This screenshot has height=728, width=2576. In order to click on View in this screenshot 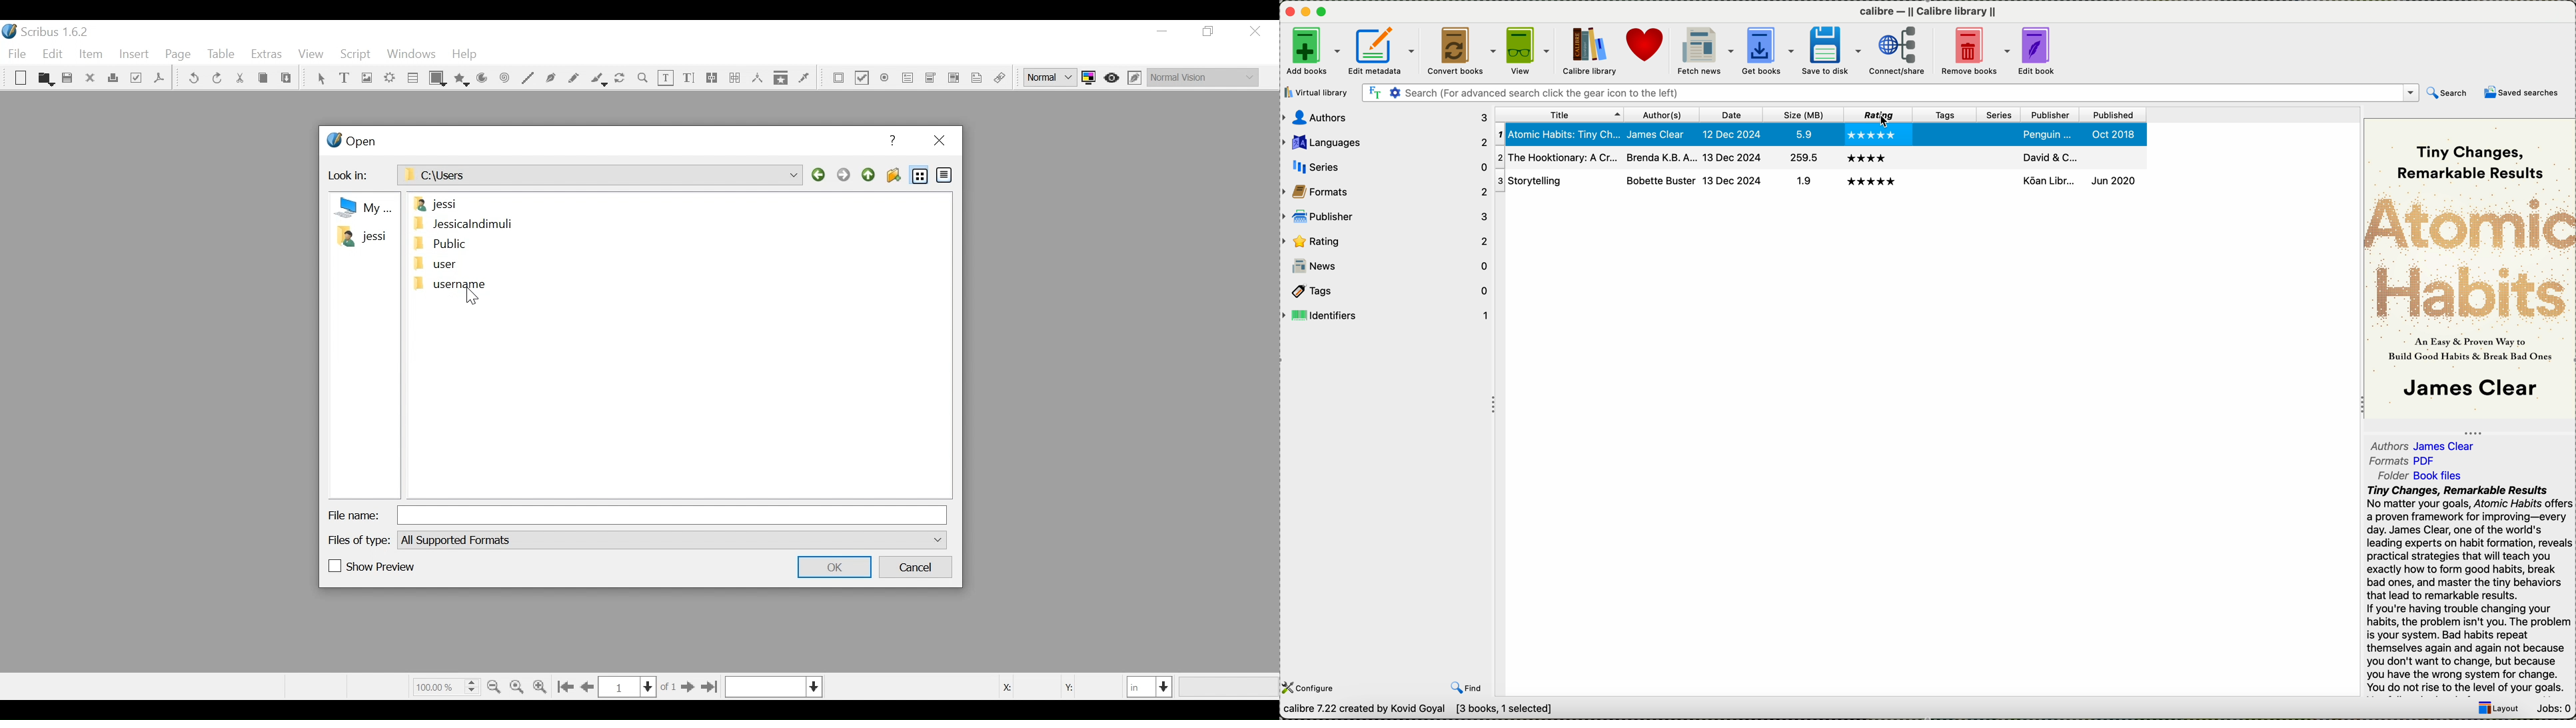, I will do `click(311, 55)`.